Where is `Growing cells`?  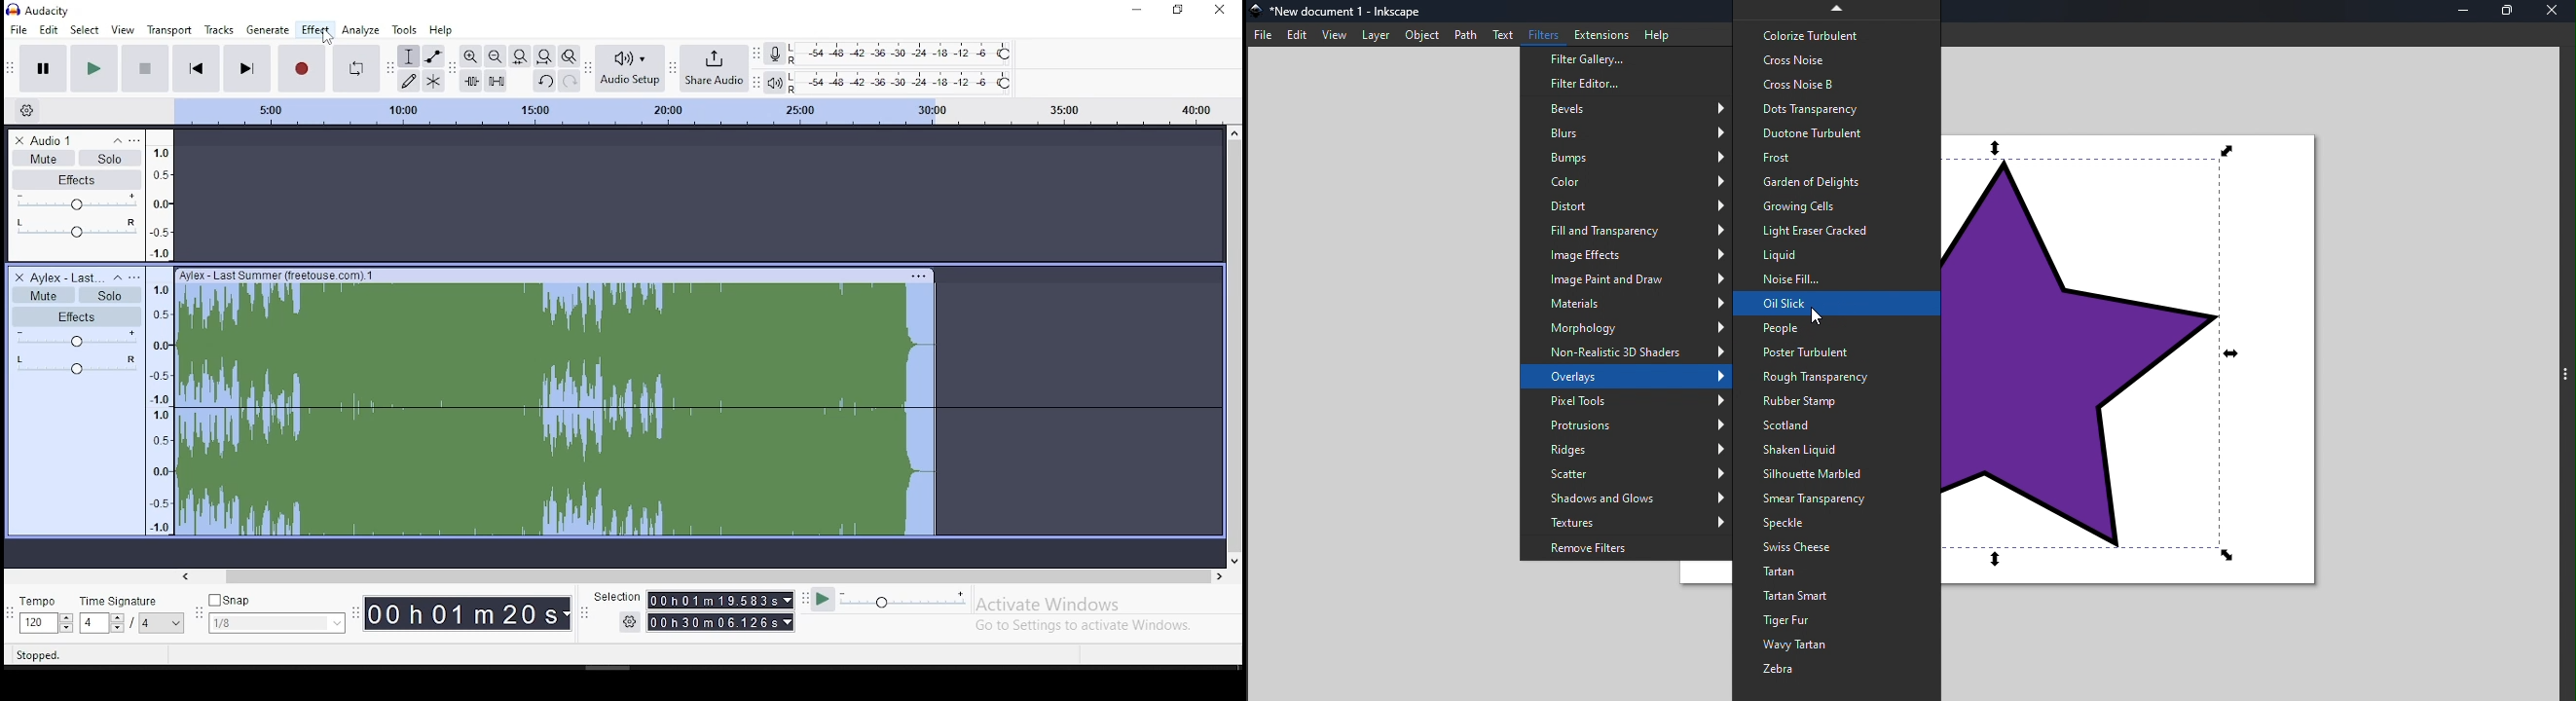
Growing cells is located at coordinates (1835, 204).